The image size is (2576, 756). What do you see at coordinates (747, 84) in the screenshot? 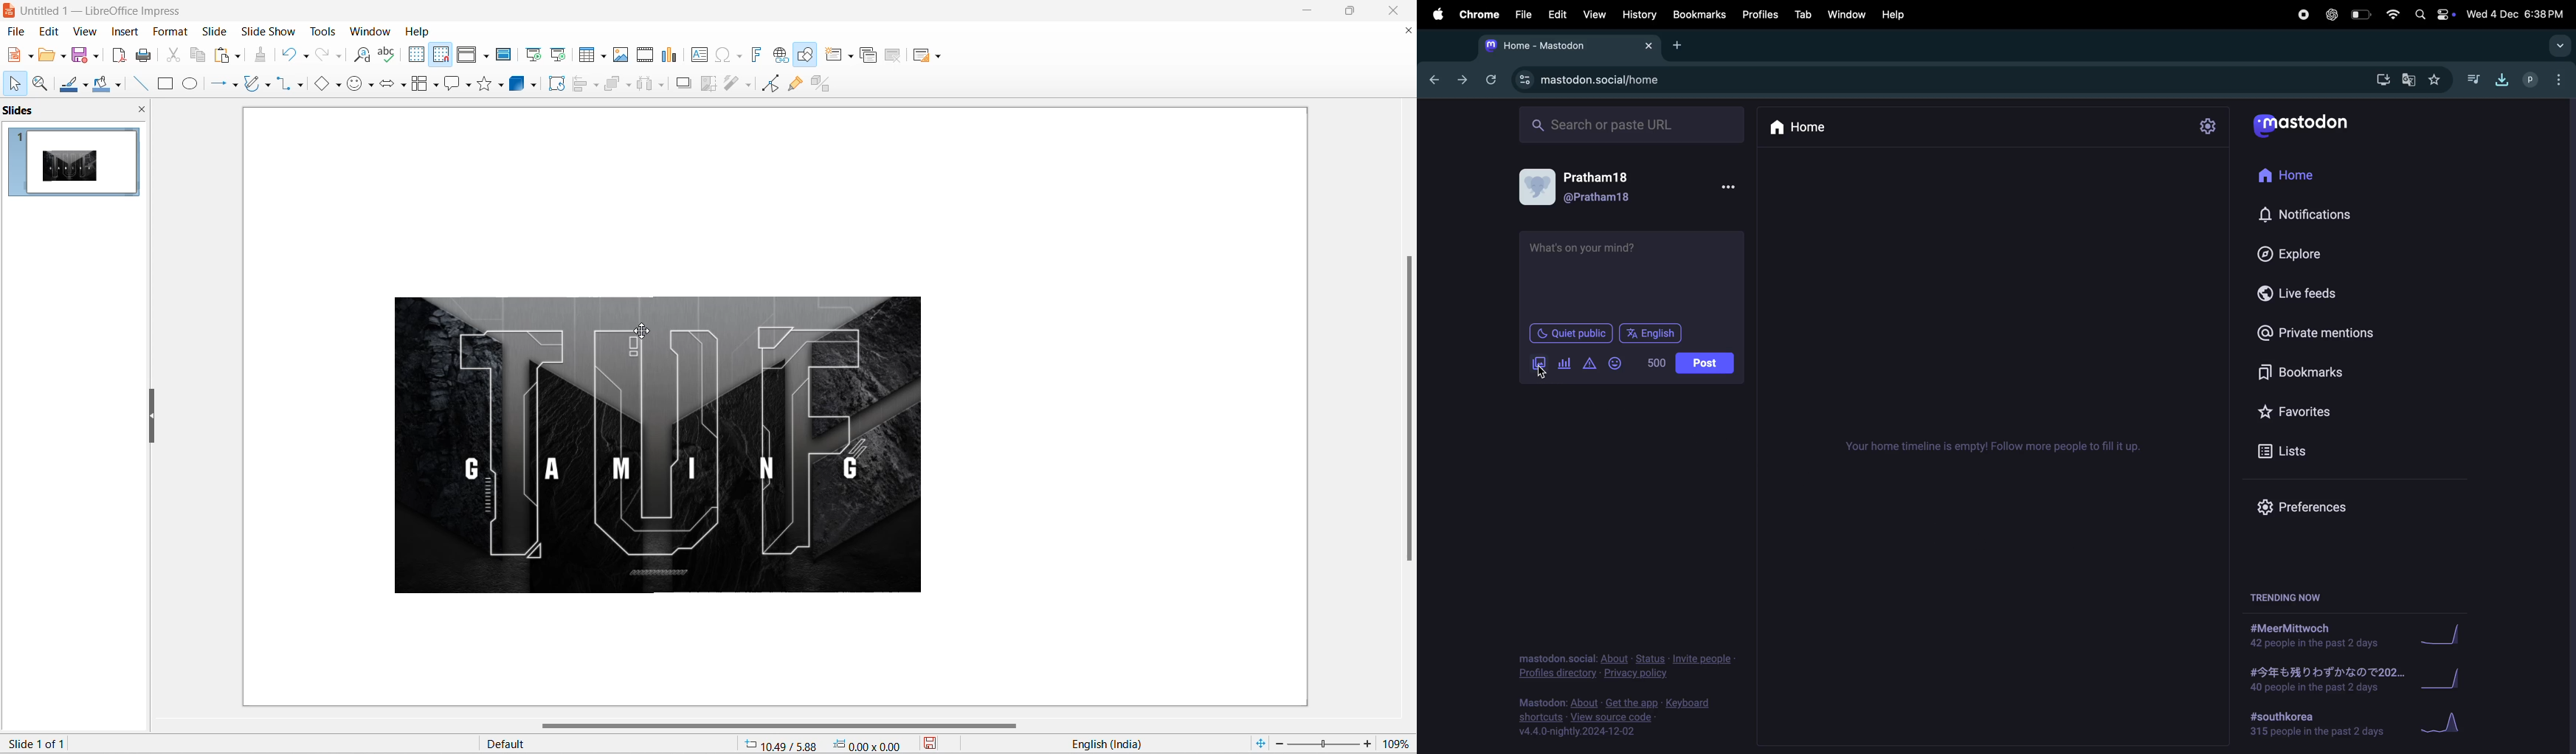
I see `filter options` at bounding box center [747, 84].